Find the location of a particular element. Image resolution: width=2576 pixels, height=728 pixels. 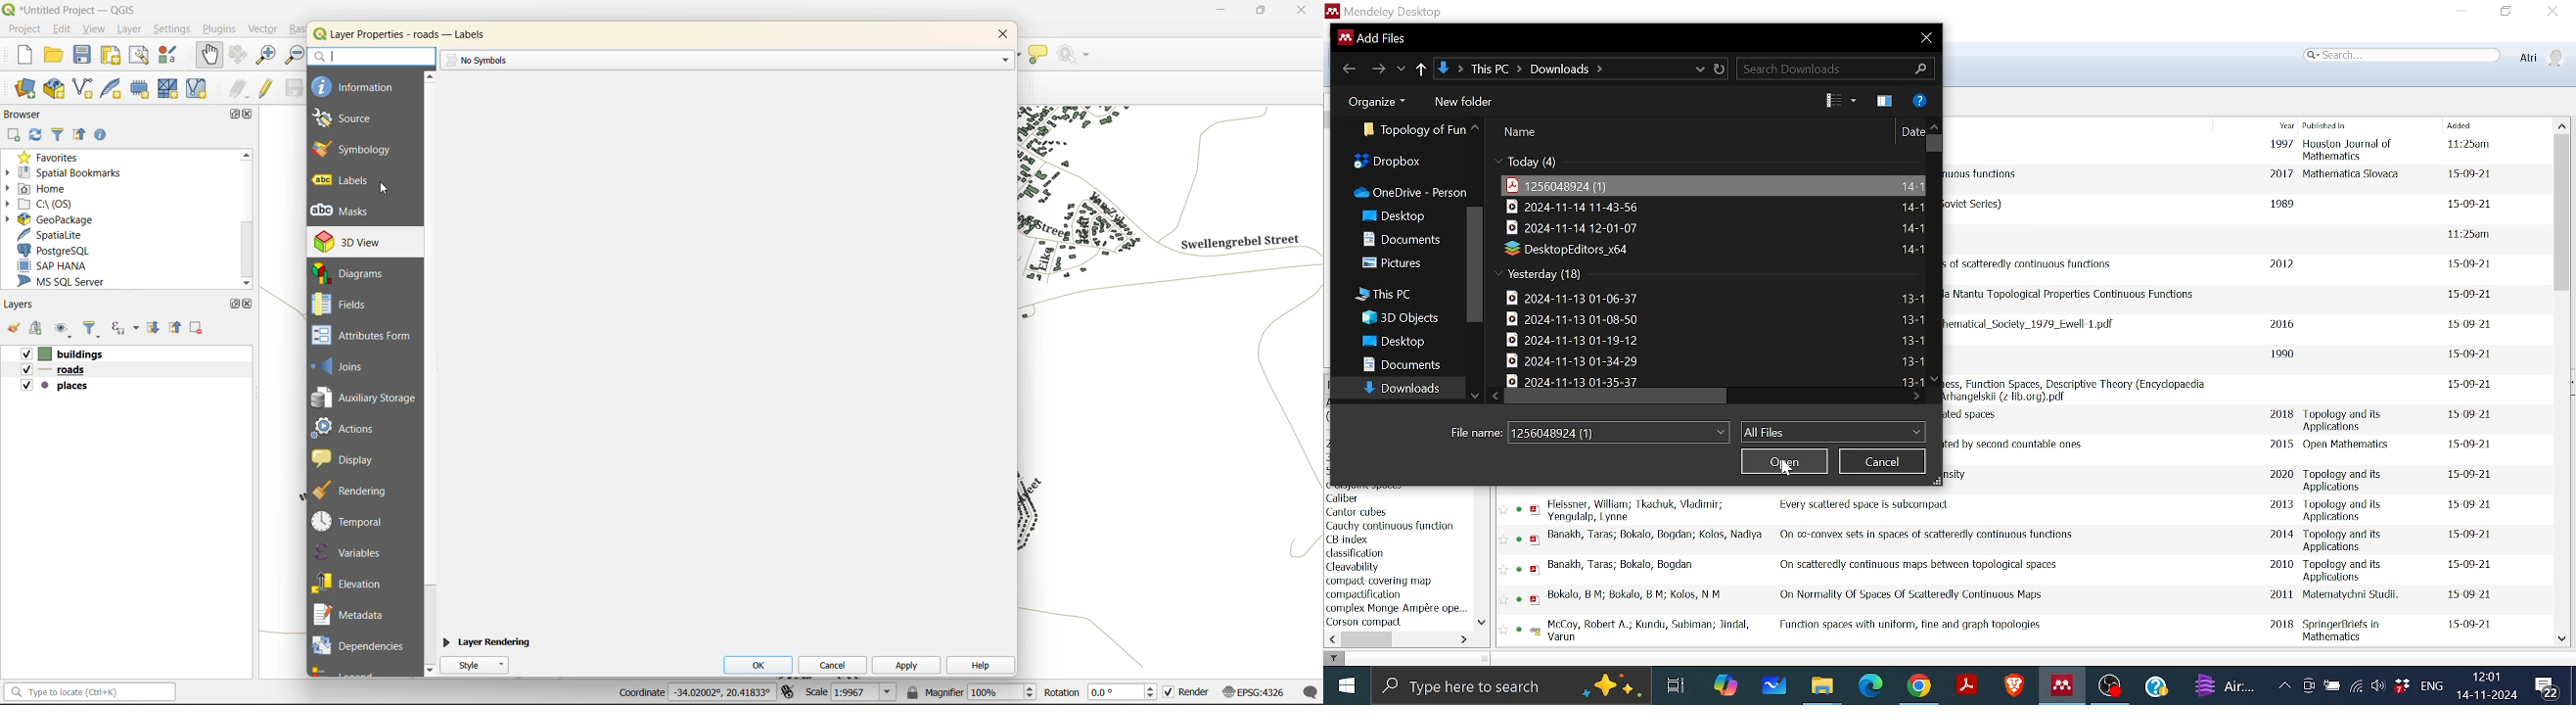

2011 is located at coordinates (2278, 595).